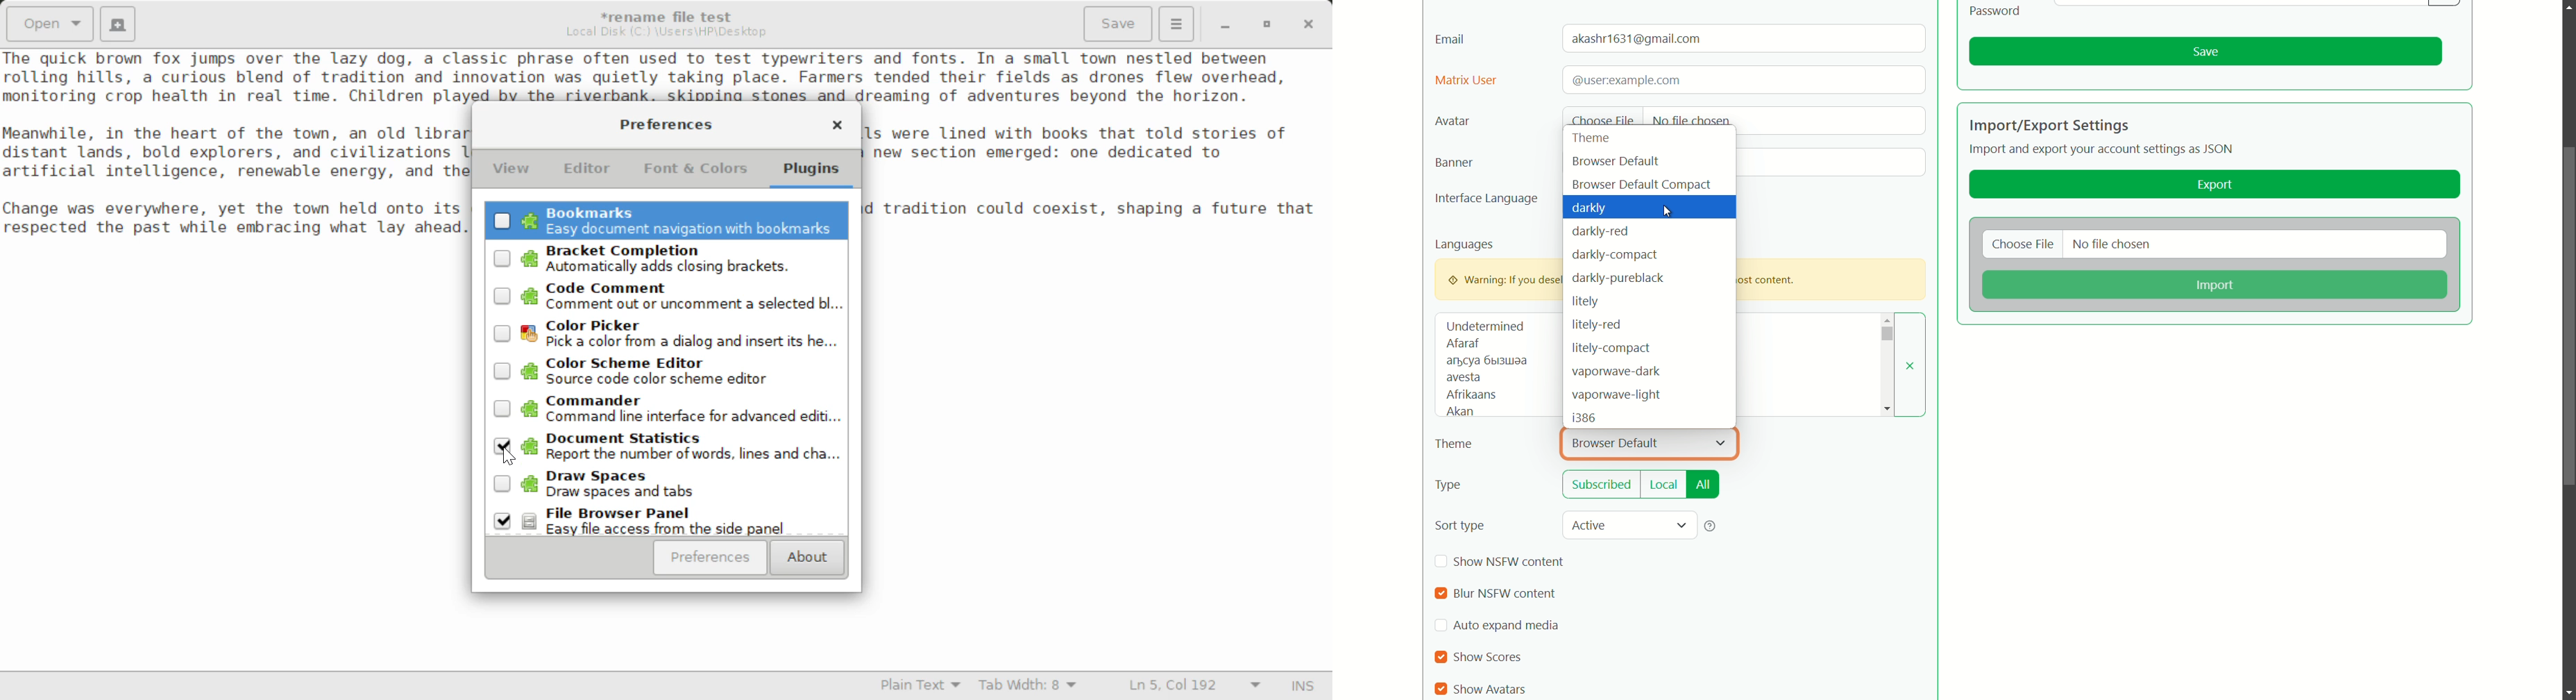 The width and height of the screenshot is (2576, 700). I want to click on browser default compact, so click(1642, 185).